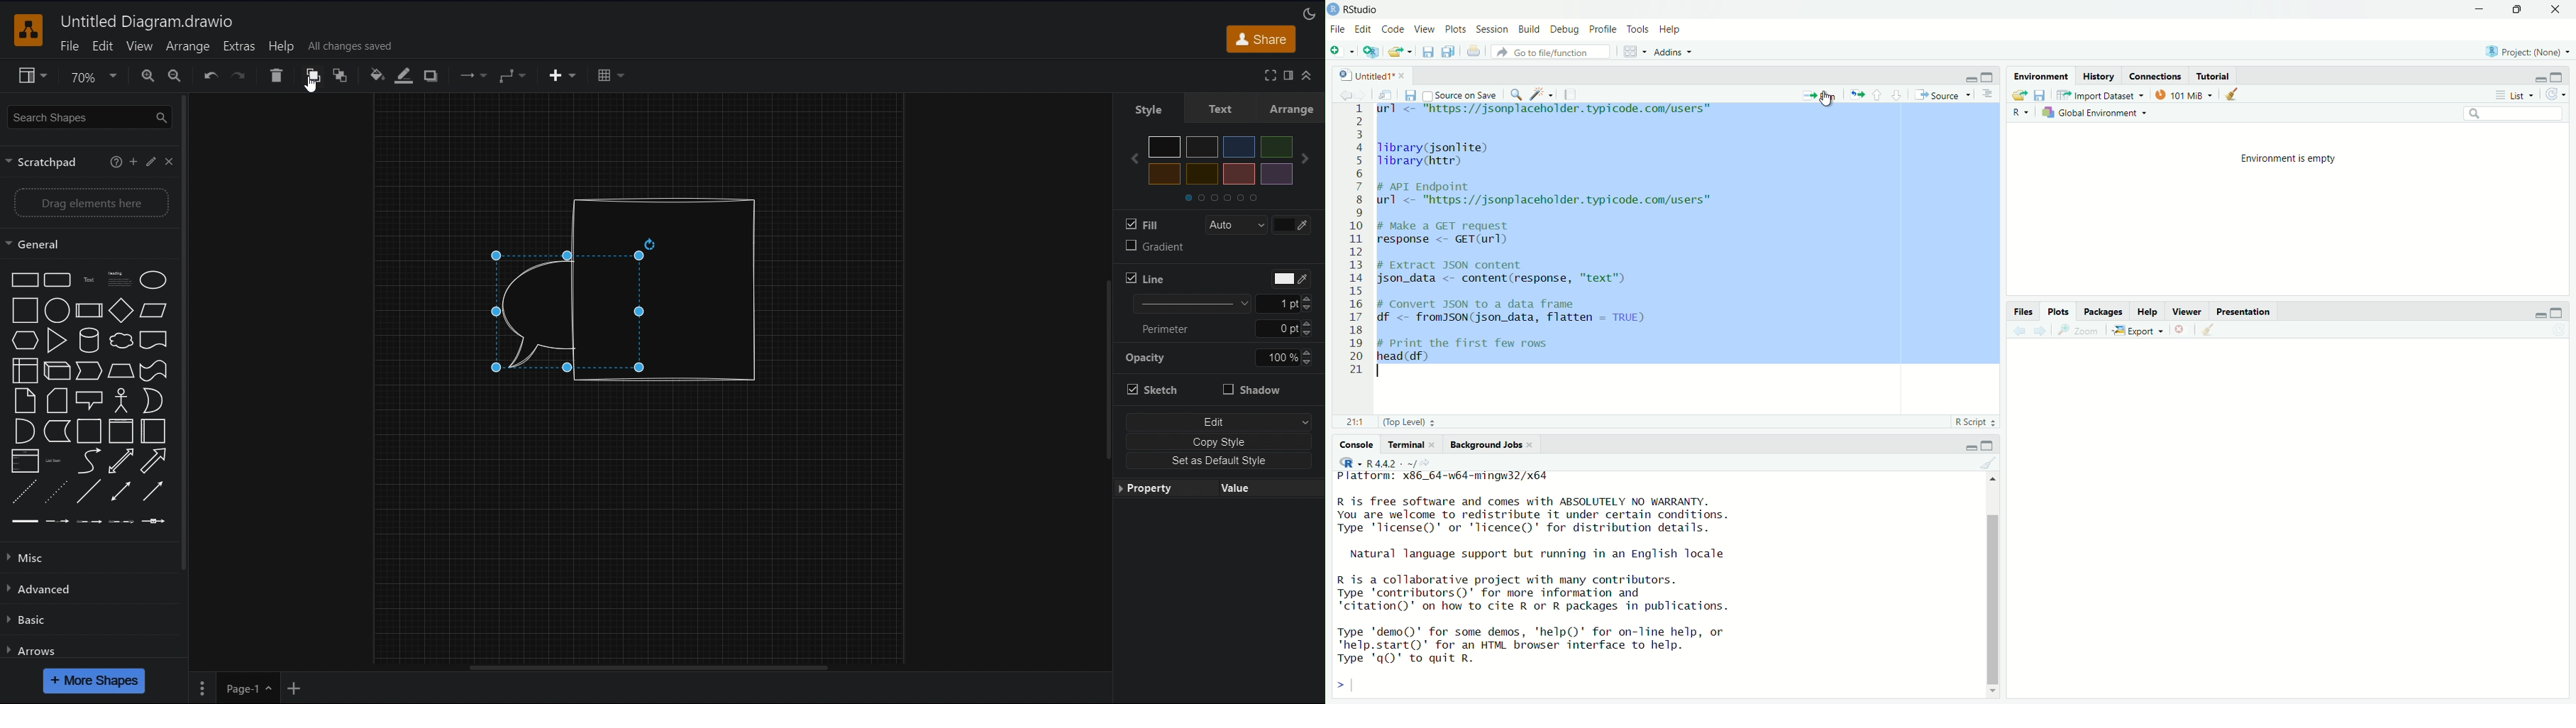  Describe the element at coordinates (1877, 96) in the screenshot. I see `Go to previous section` at that location.